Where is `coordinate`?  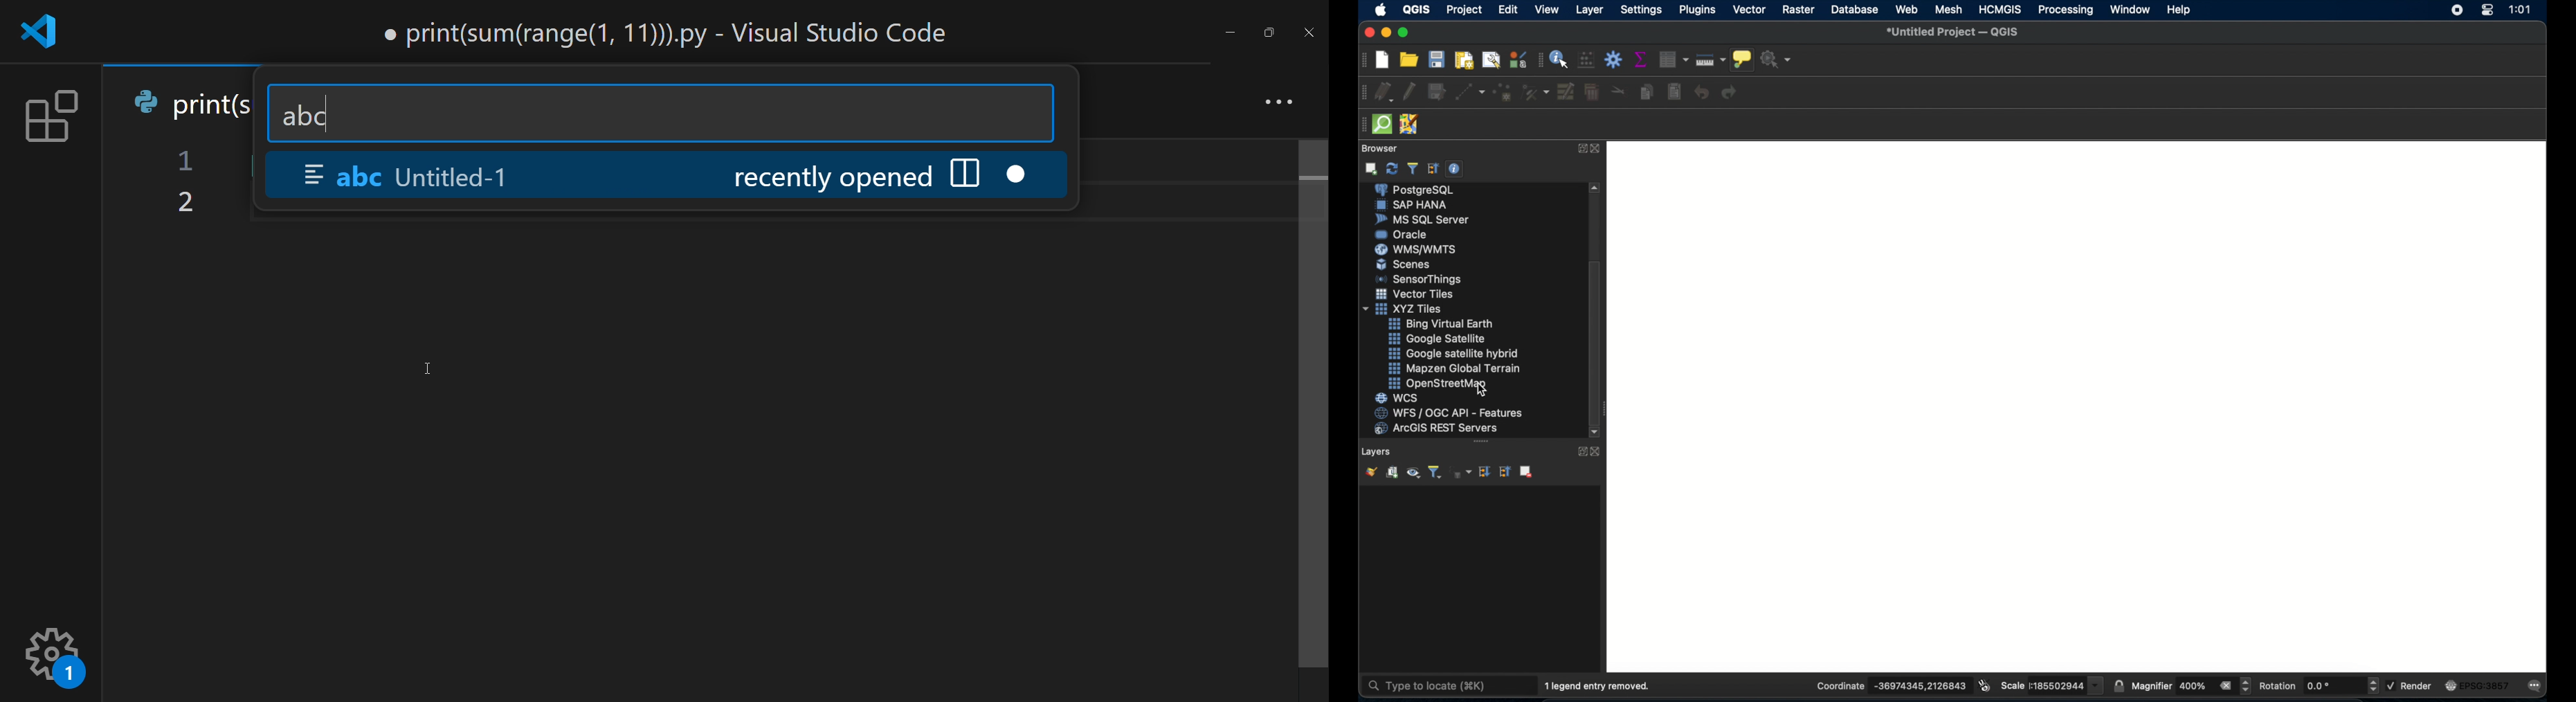 coordinate is located at coordinates (1891, 686).